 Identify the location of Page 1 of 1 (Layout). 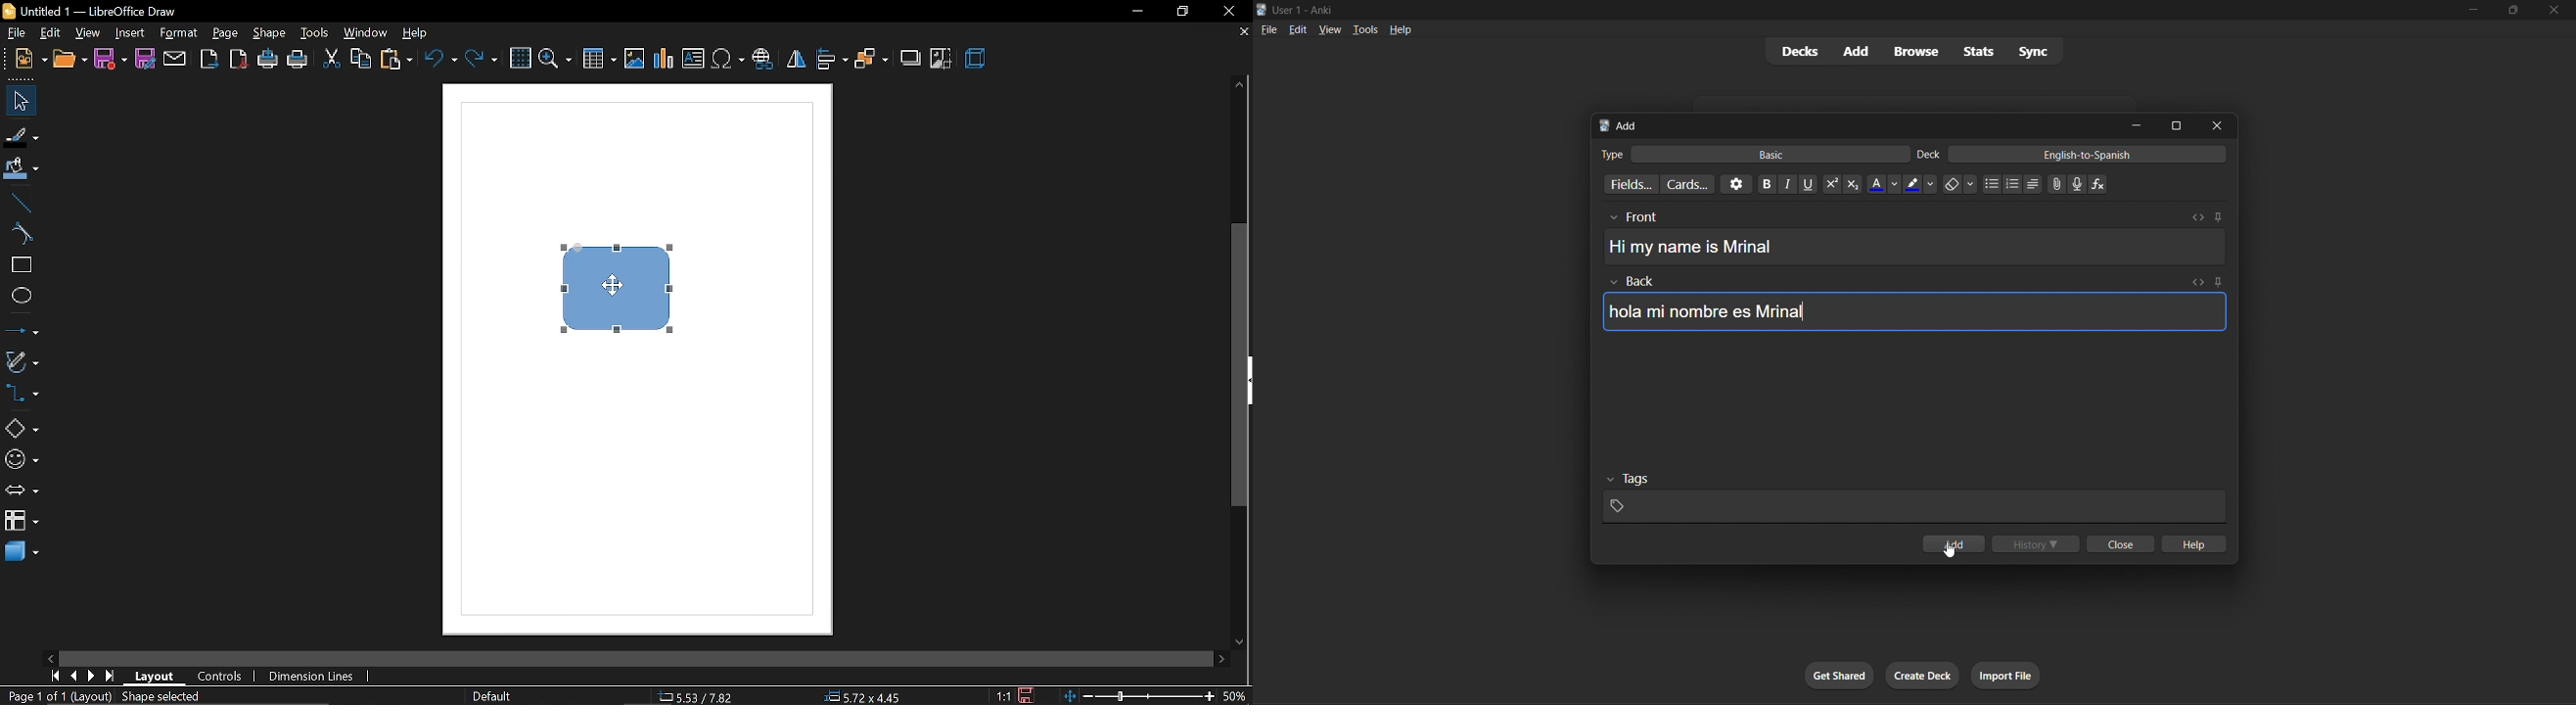
(65, 697).